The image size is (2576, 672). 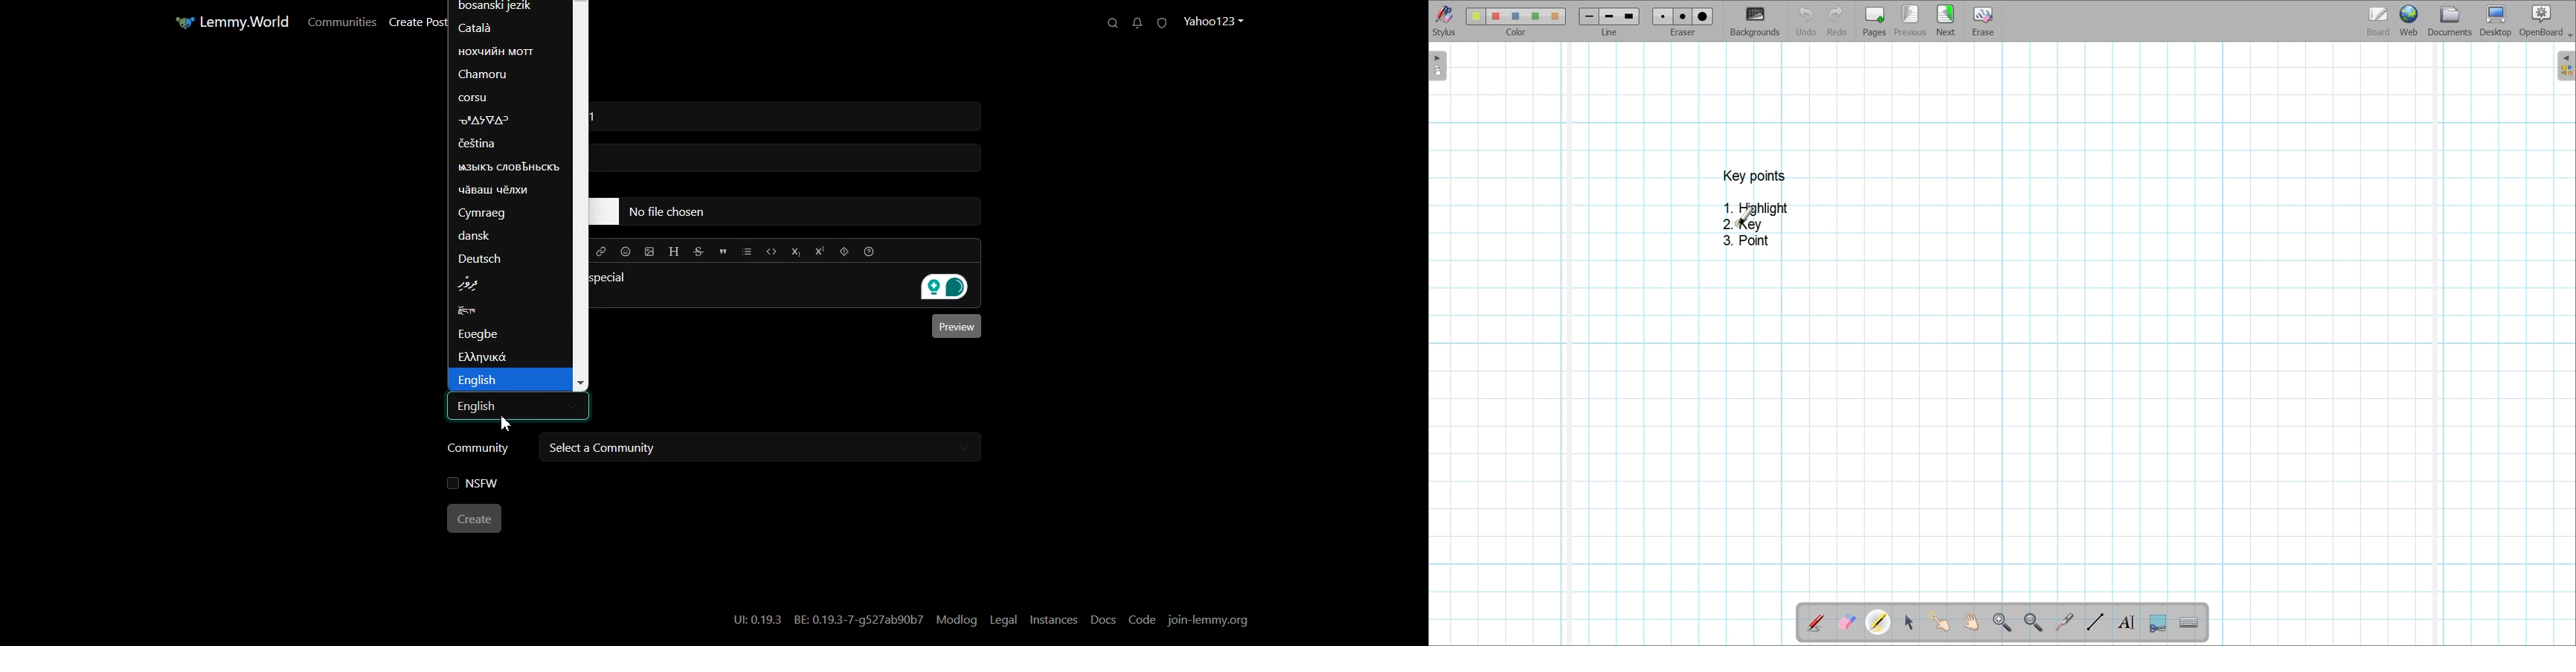 What do you see at coordinates (1103, 620) in the screenshot?
I see `Docs` at bounding box center [1103, 620].